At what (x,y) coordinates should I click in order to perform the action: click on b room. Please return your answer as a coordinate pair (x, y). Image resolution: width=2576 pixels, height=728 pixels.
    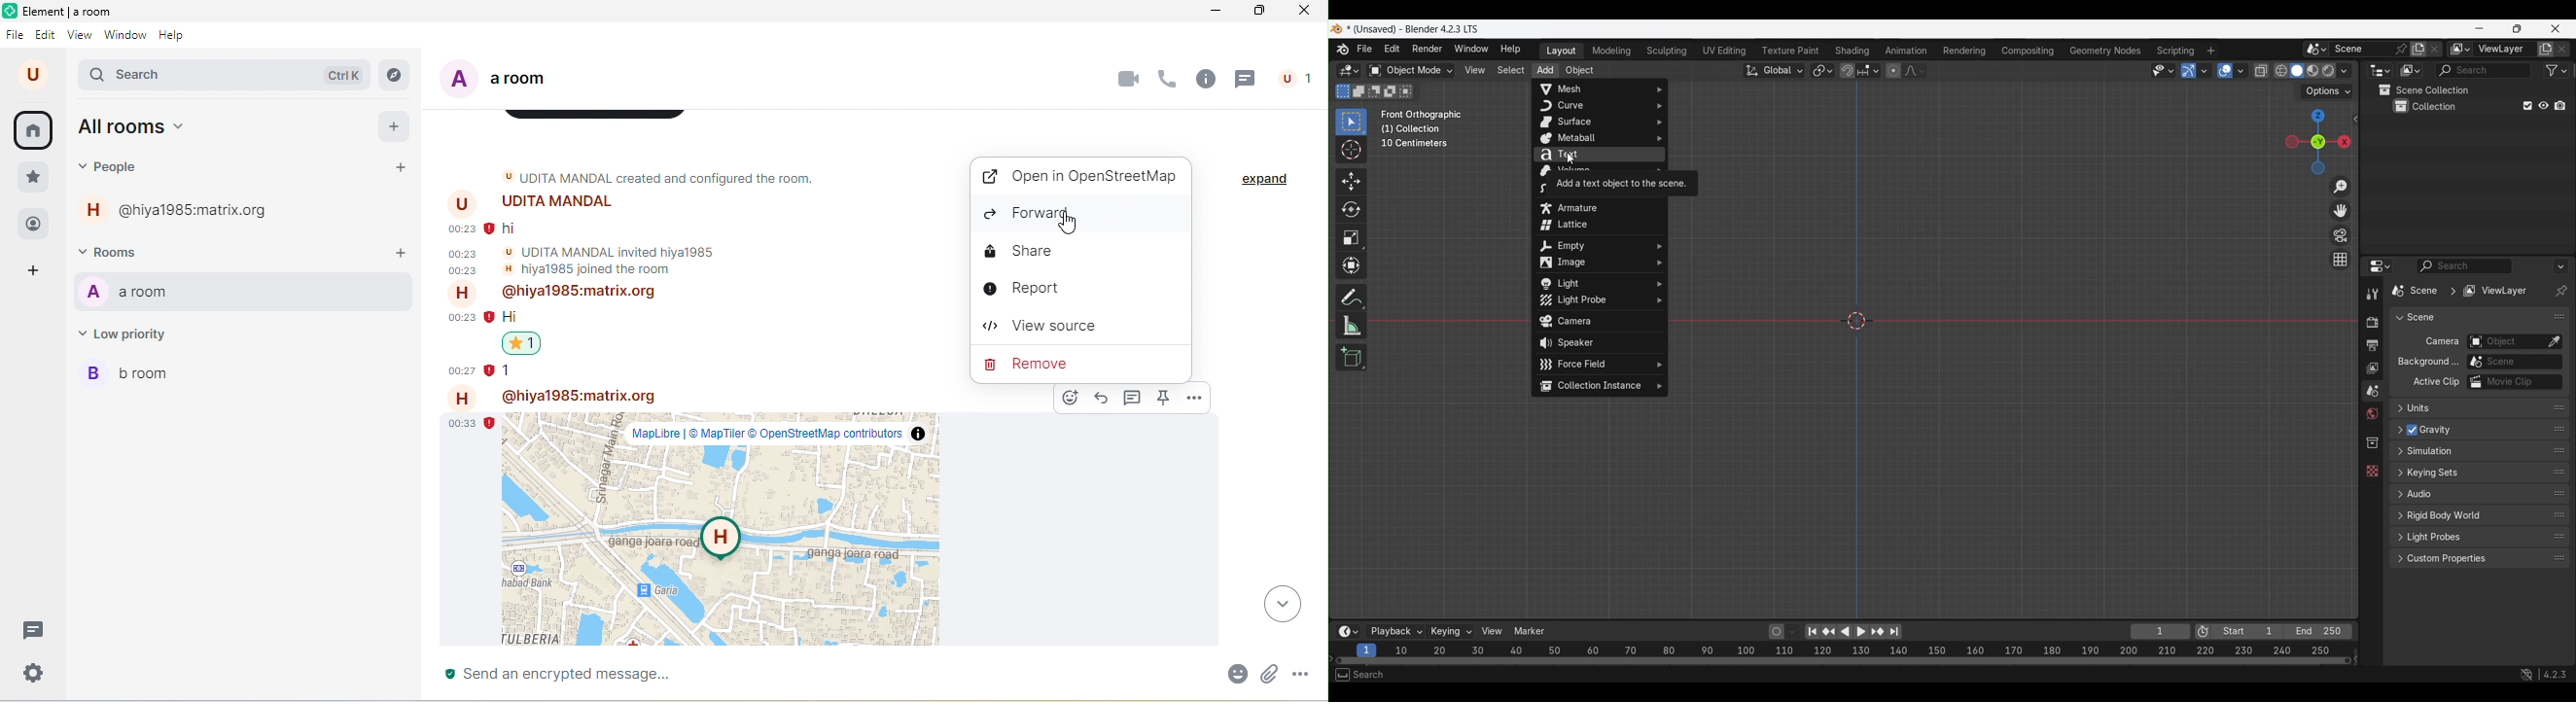
    Looking at the image, I should click on (132, 371).